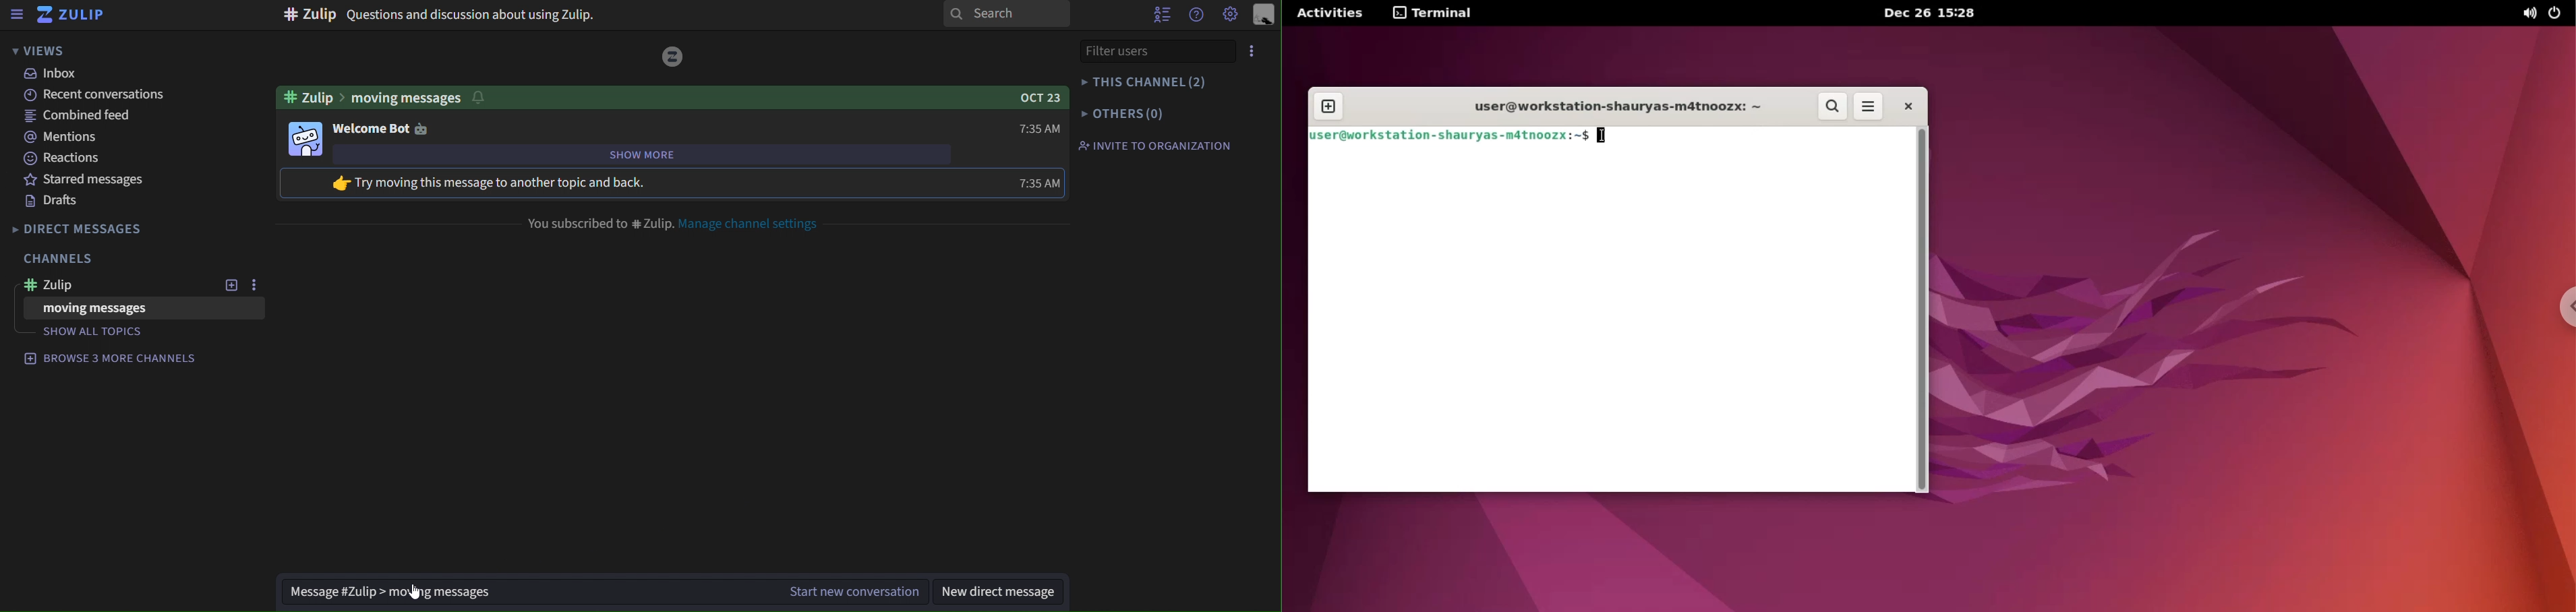 This screenshot has width=2576, height=616. I want to click on new direct message, so click(1002, 592).